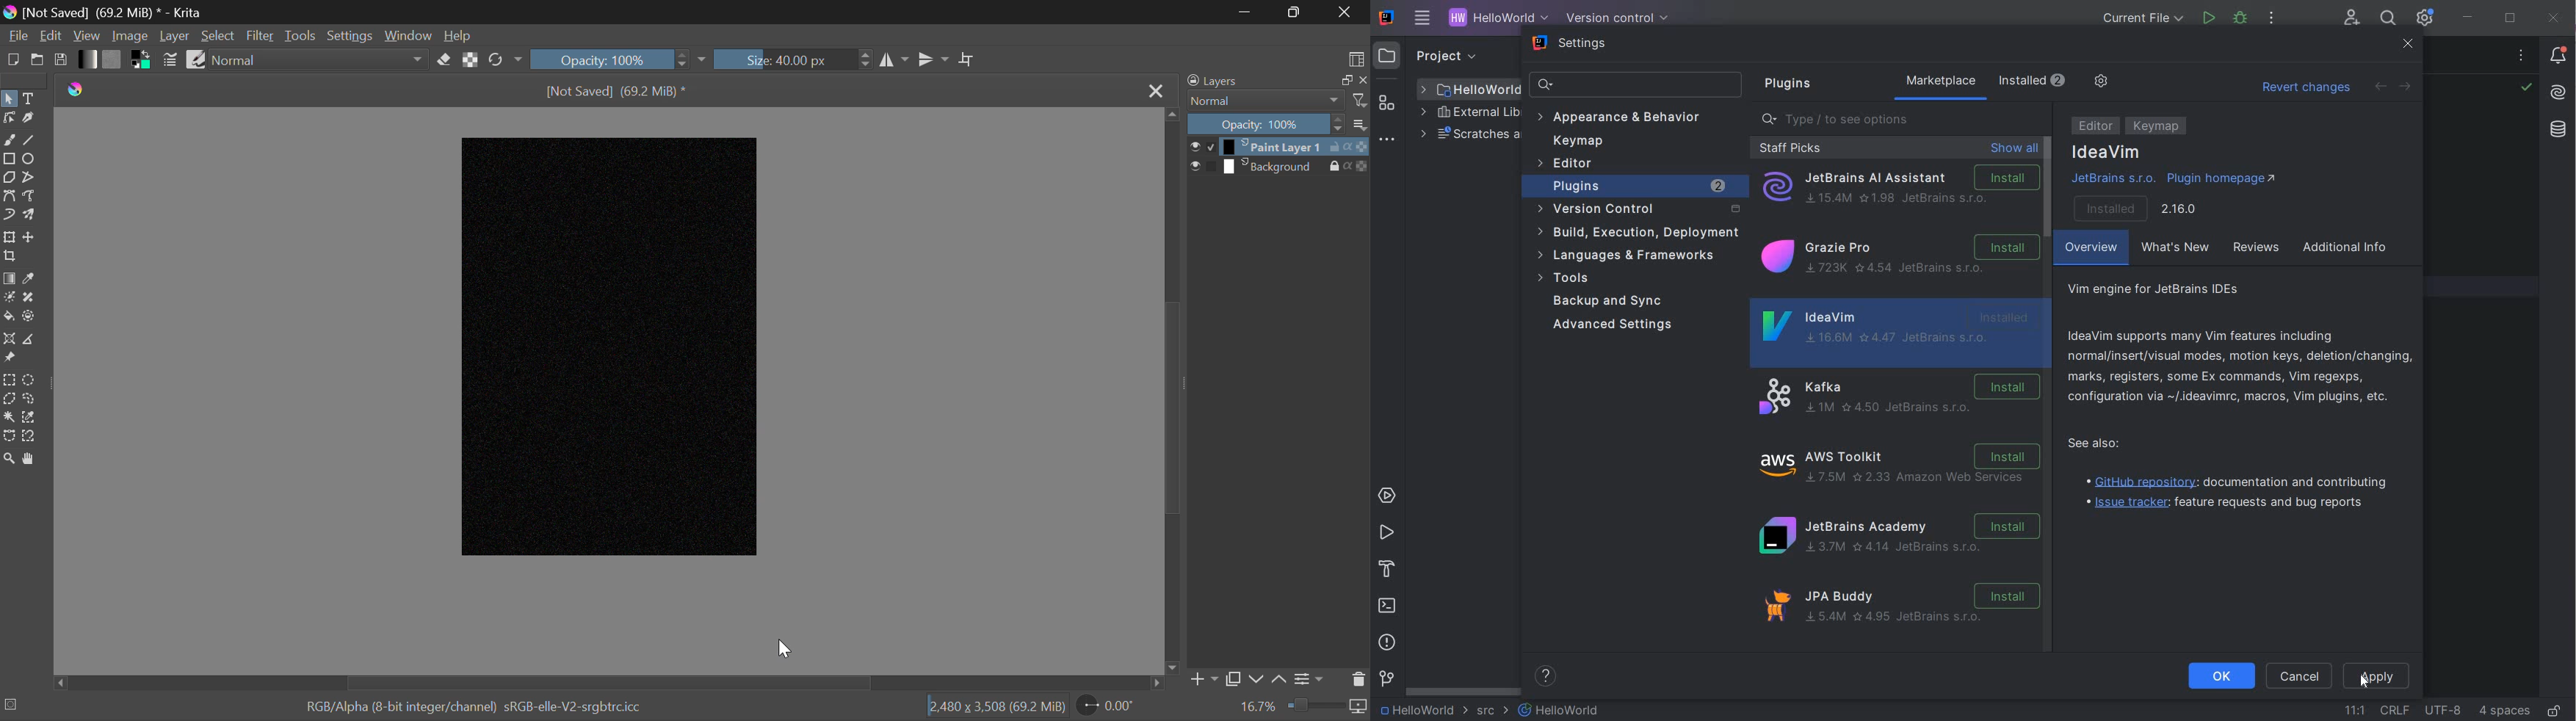 The image size is (2576, 728). Describe the element at coordinates (10, 418) in the screenshot. I see `Continuous Selection` at that location.